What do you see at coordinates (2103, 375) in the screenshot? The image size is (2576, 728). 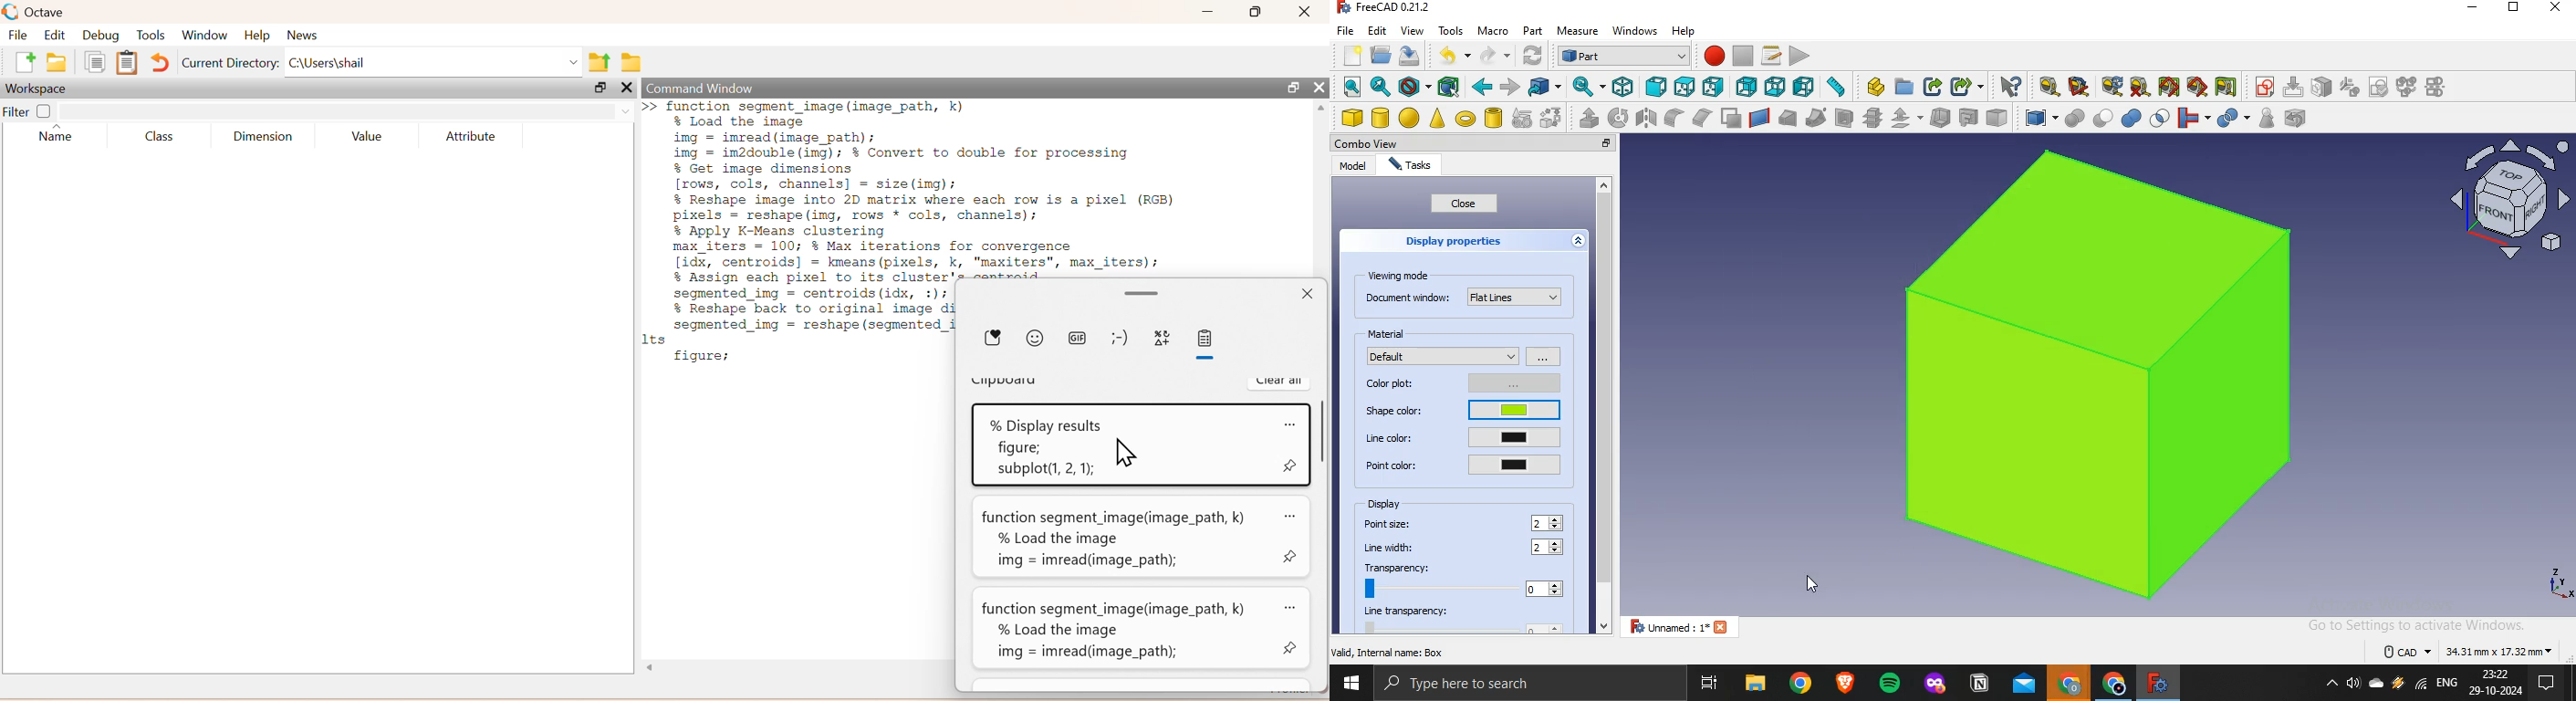 I see `cube image` at bounding box center [2103, 375].